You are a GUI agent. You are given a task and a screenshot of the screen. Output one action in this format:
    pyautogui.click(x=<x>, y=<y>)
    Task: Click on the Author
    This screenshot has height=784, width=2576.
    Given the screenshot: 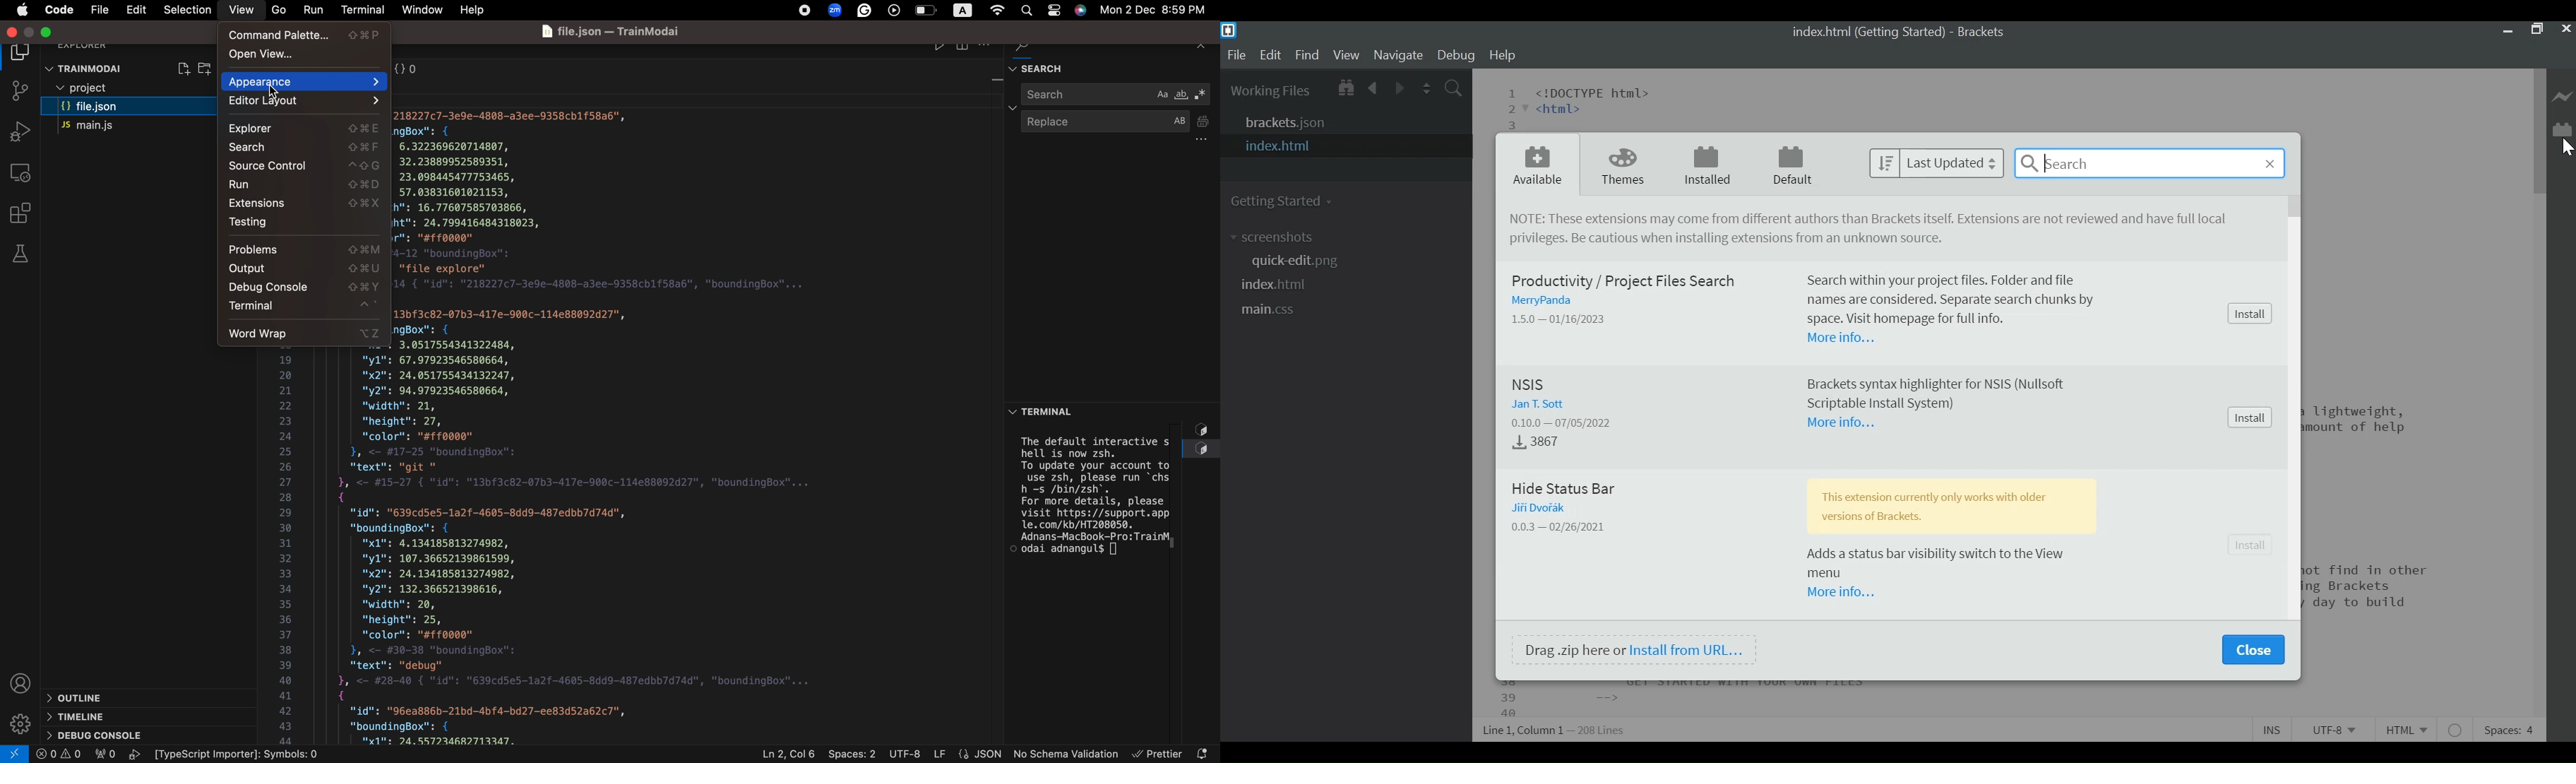 What is the action you would take?
    pyautogui.click(x=1541, y=509)
    